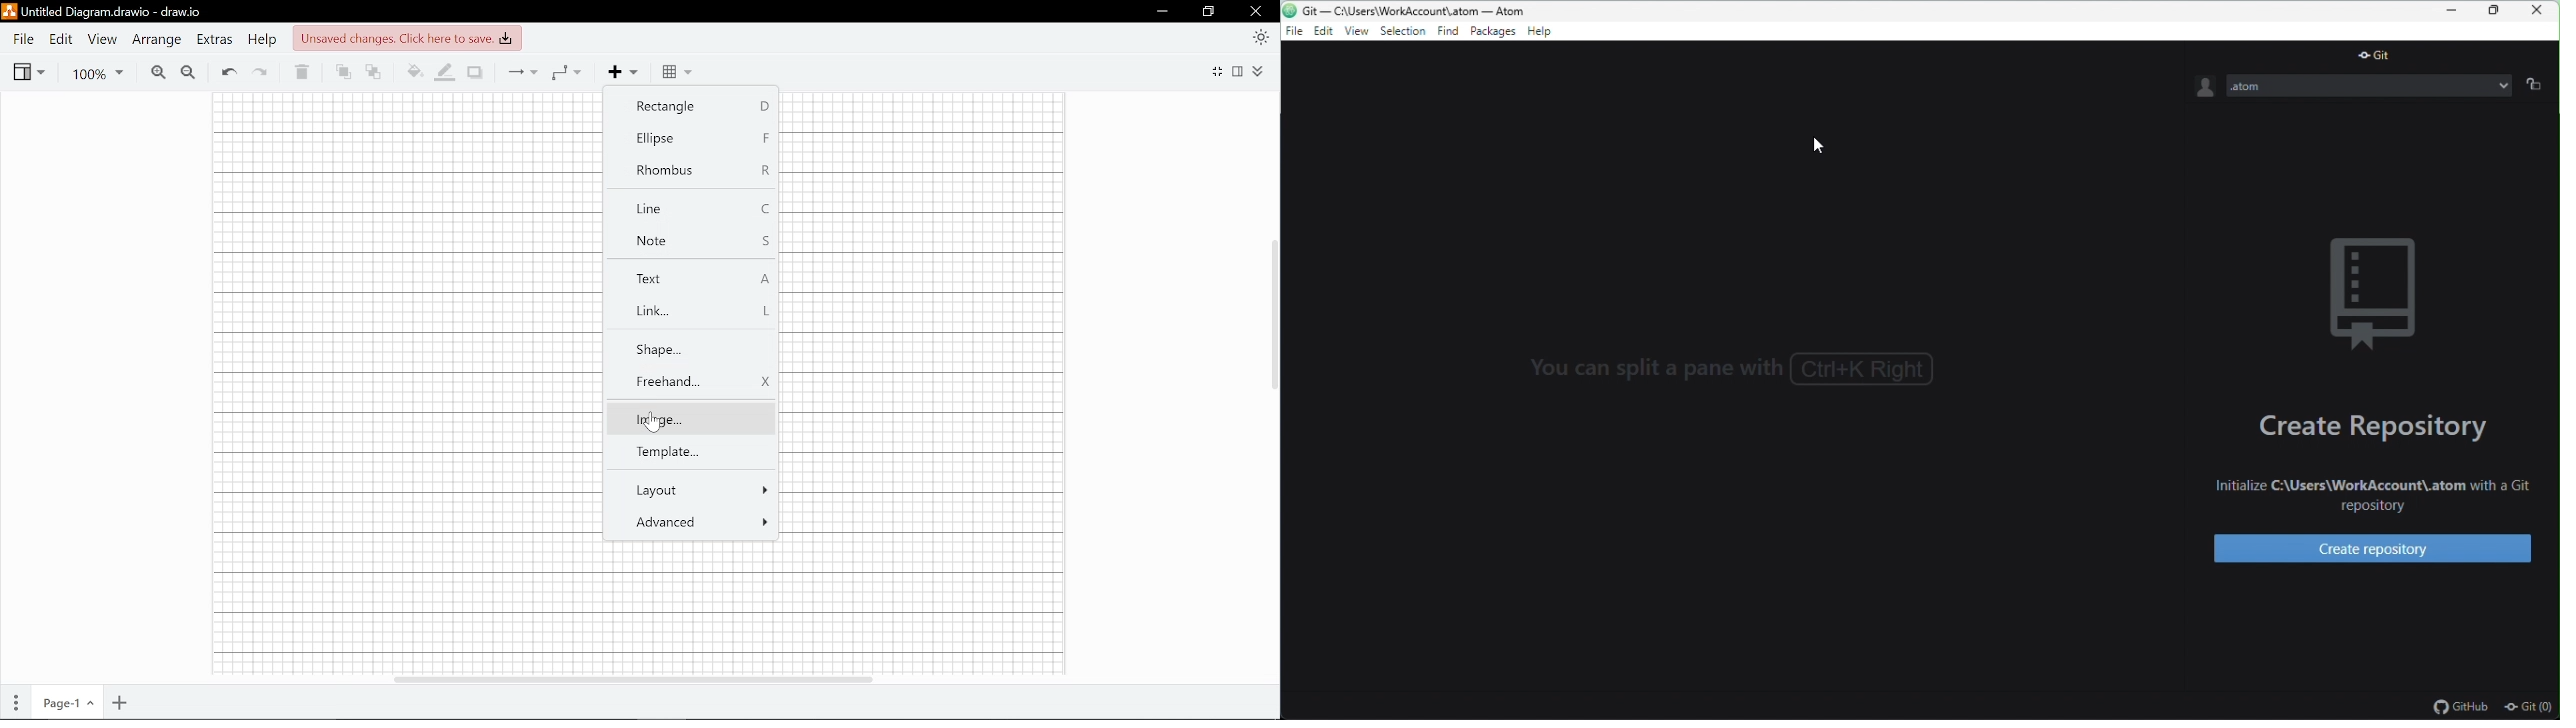 Image resolution: width=2576 pixels, height=728 pixels. Describe the element at coordinates (697, 347) in the screenshot. I see `shape` at that location.